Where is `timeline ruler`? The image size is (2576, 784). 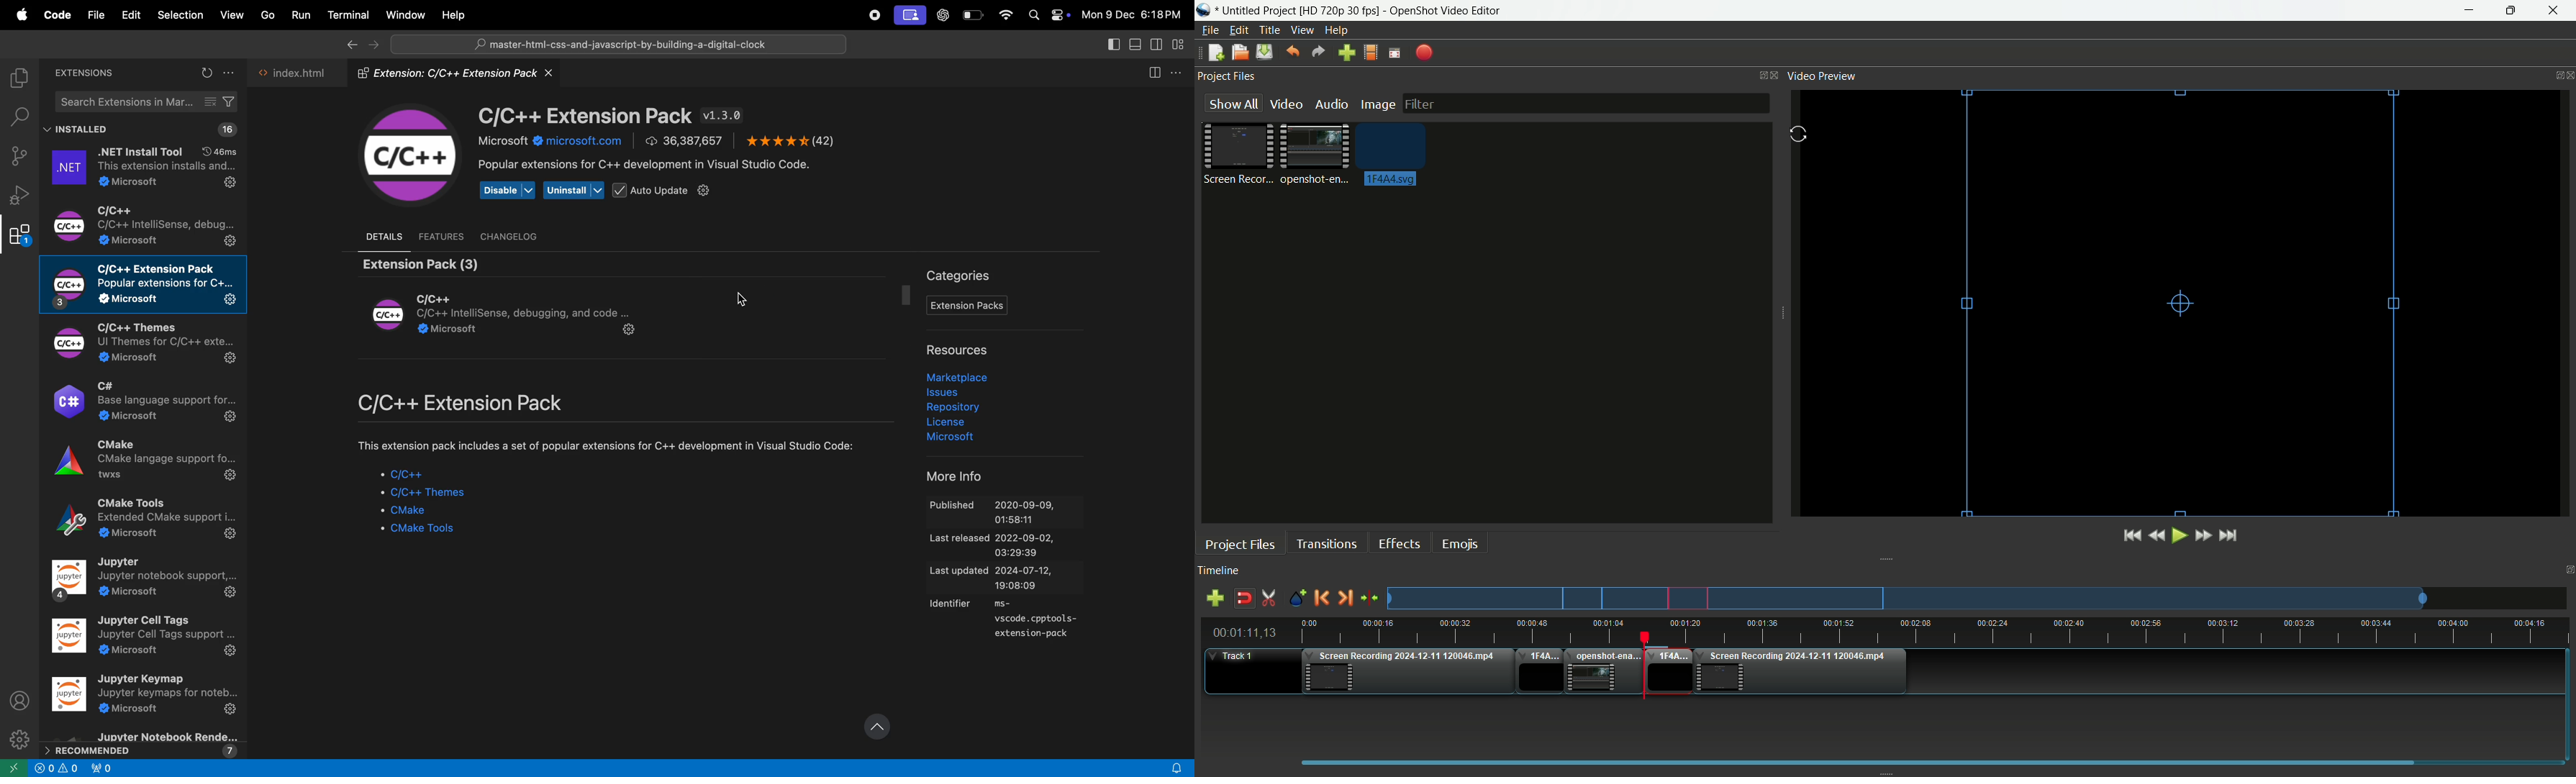
timeline ruler is located at coordinates (1936, 632).